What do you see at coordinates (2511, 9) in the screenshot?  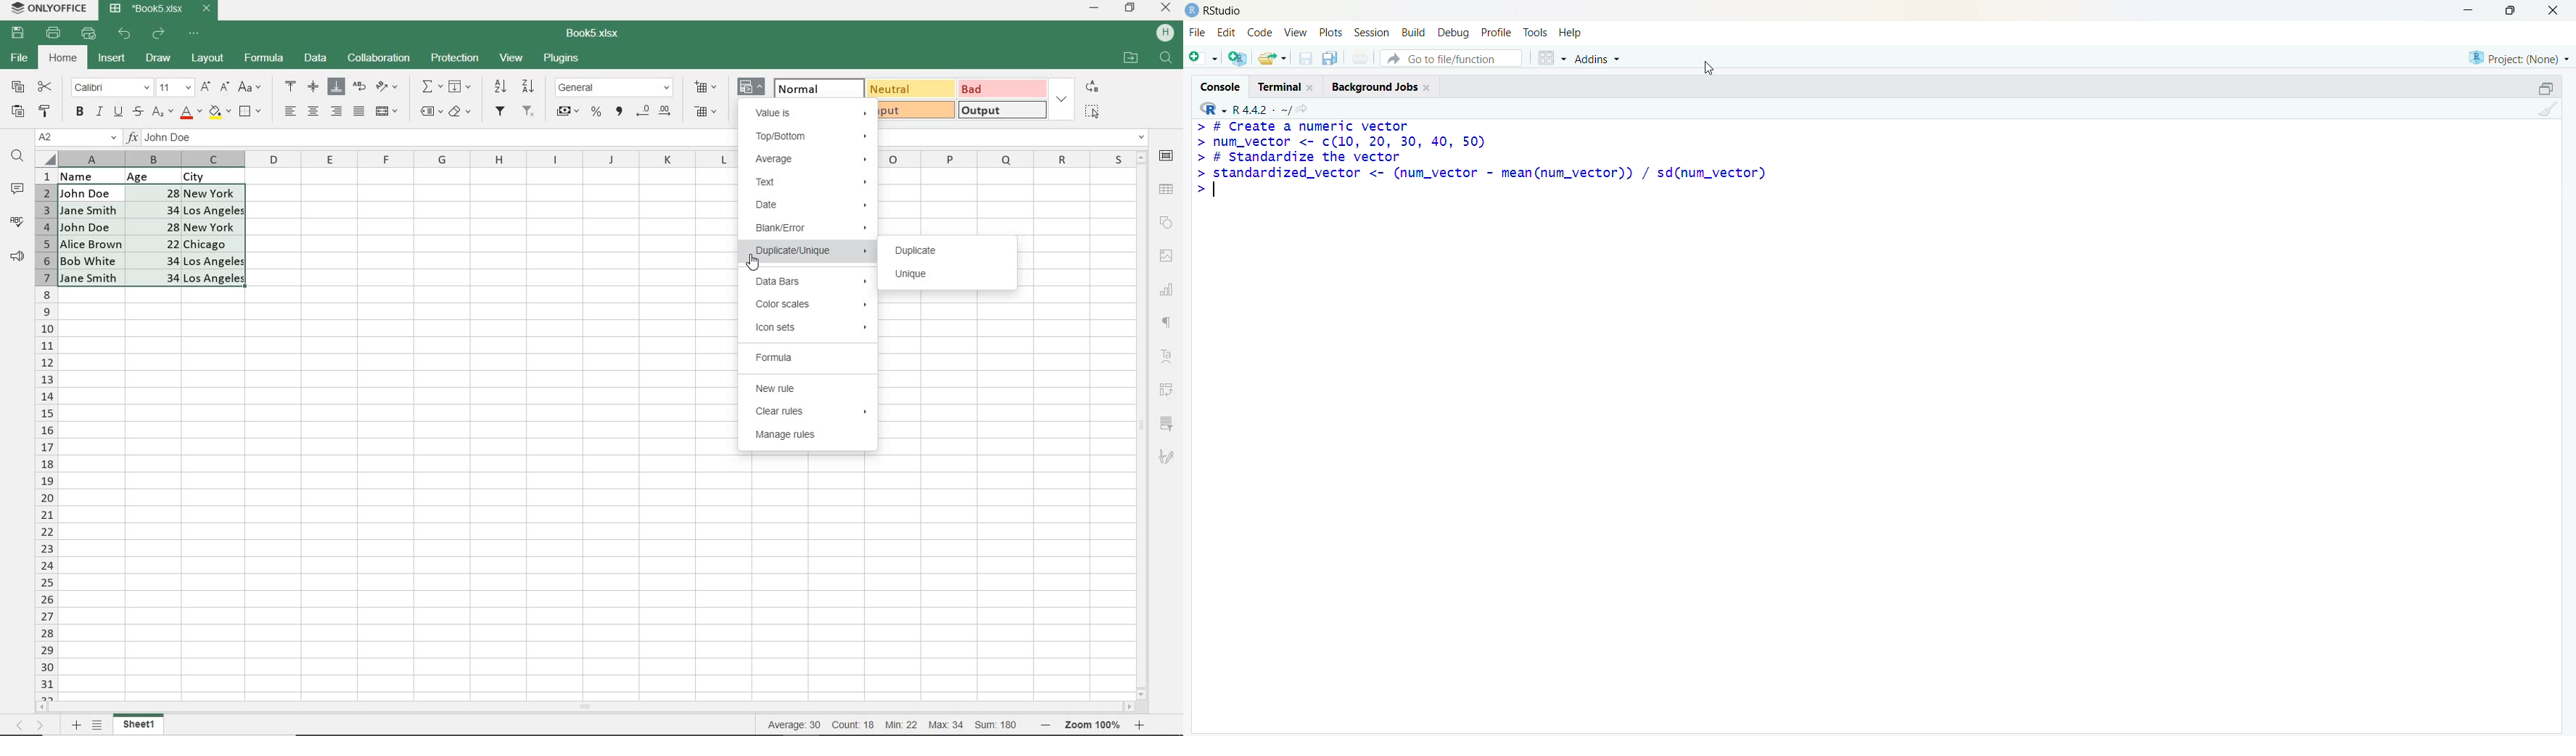 I see `maximise` at bounding box center [2511, 9].